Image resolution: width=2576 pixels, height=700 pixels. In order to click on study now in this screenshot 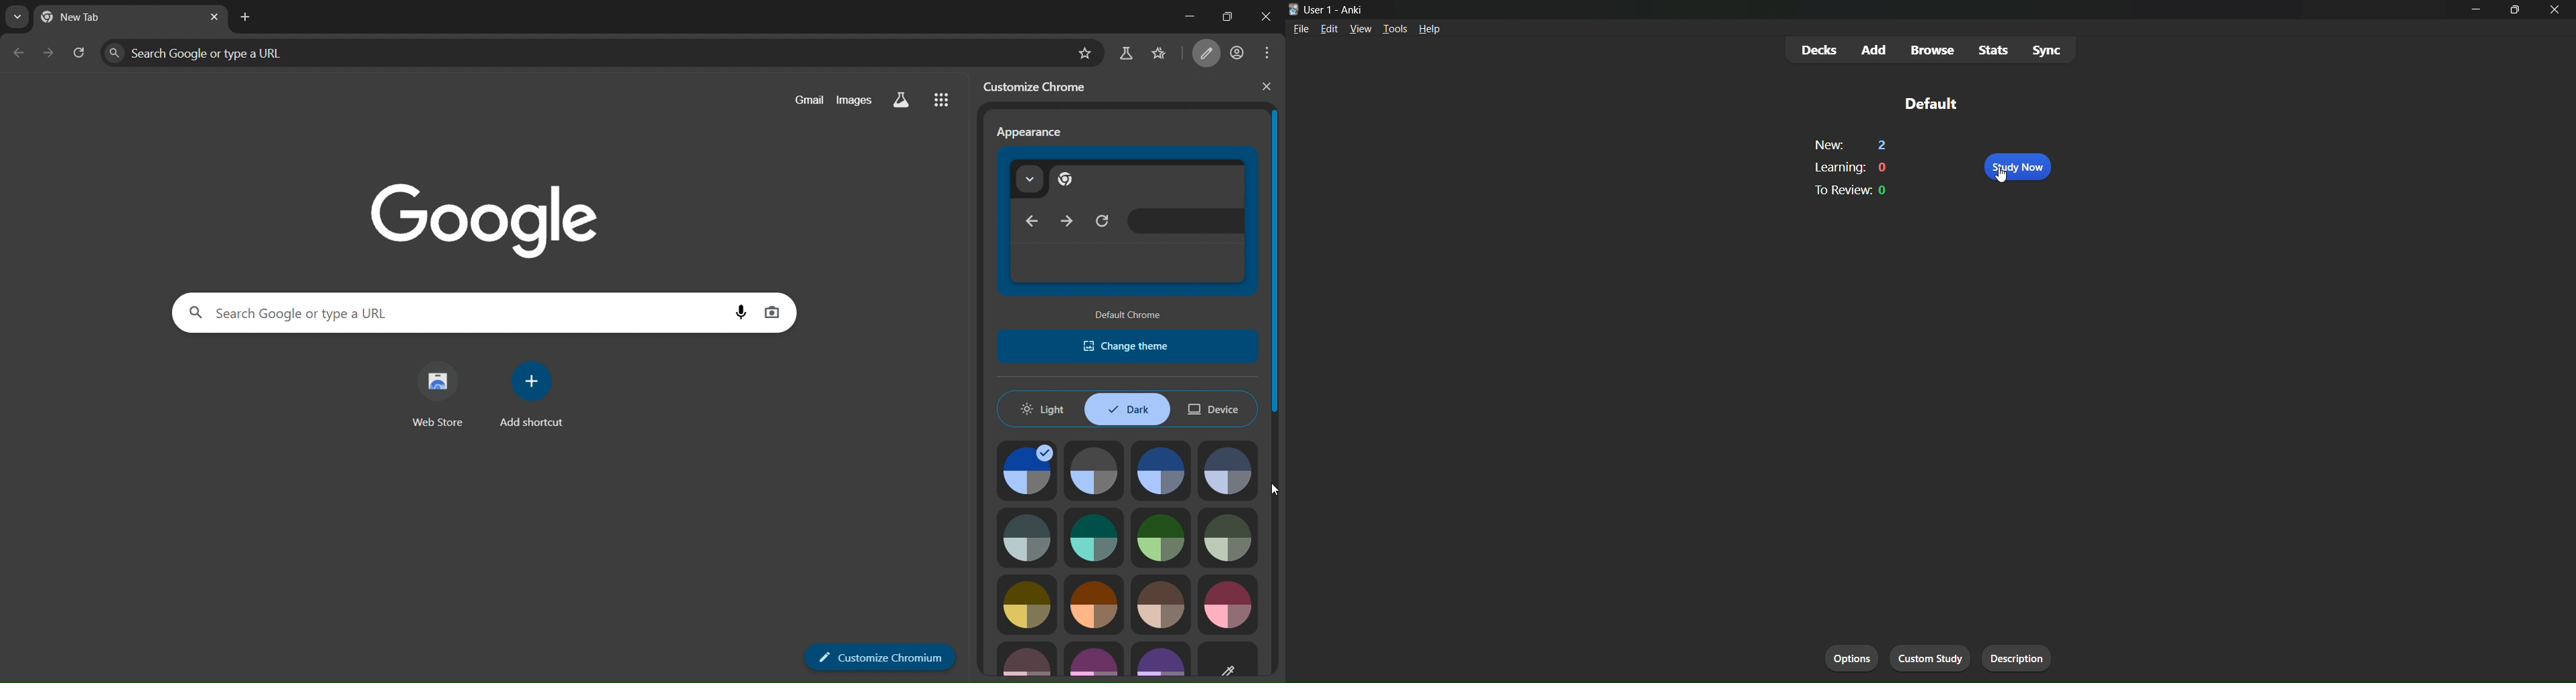, I will do `click(2020, 168)`.